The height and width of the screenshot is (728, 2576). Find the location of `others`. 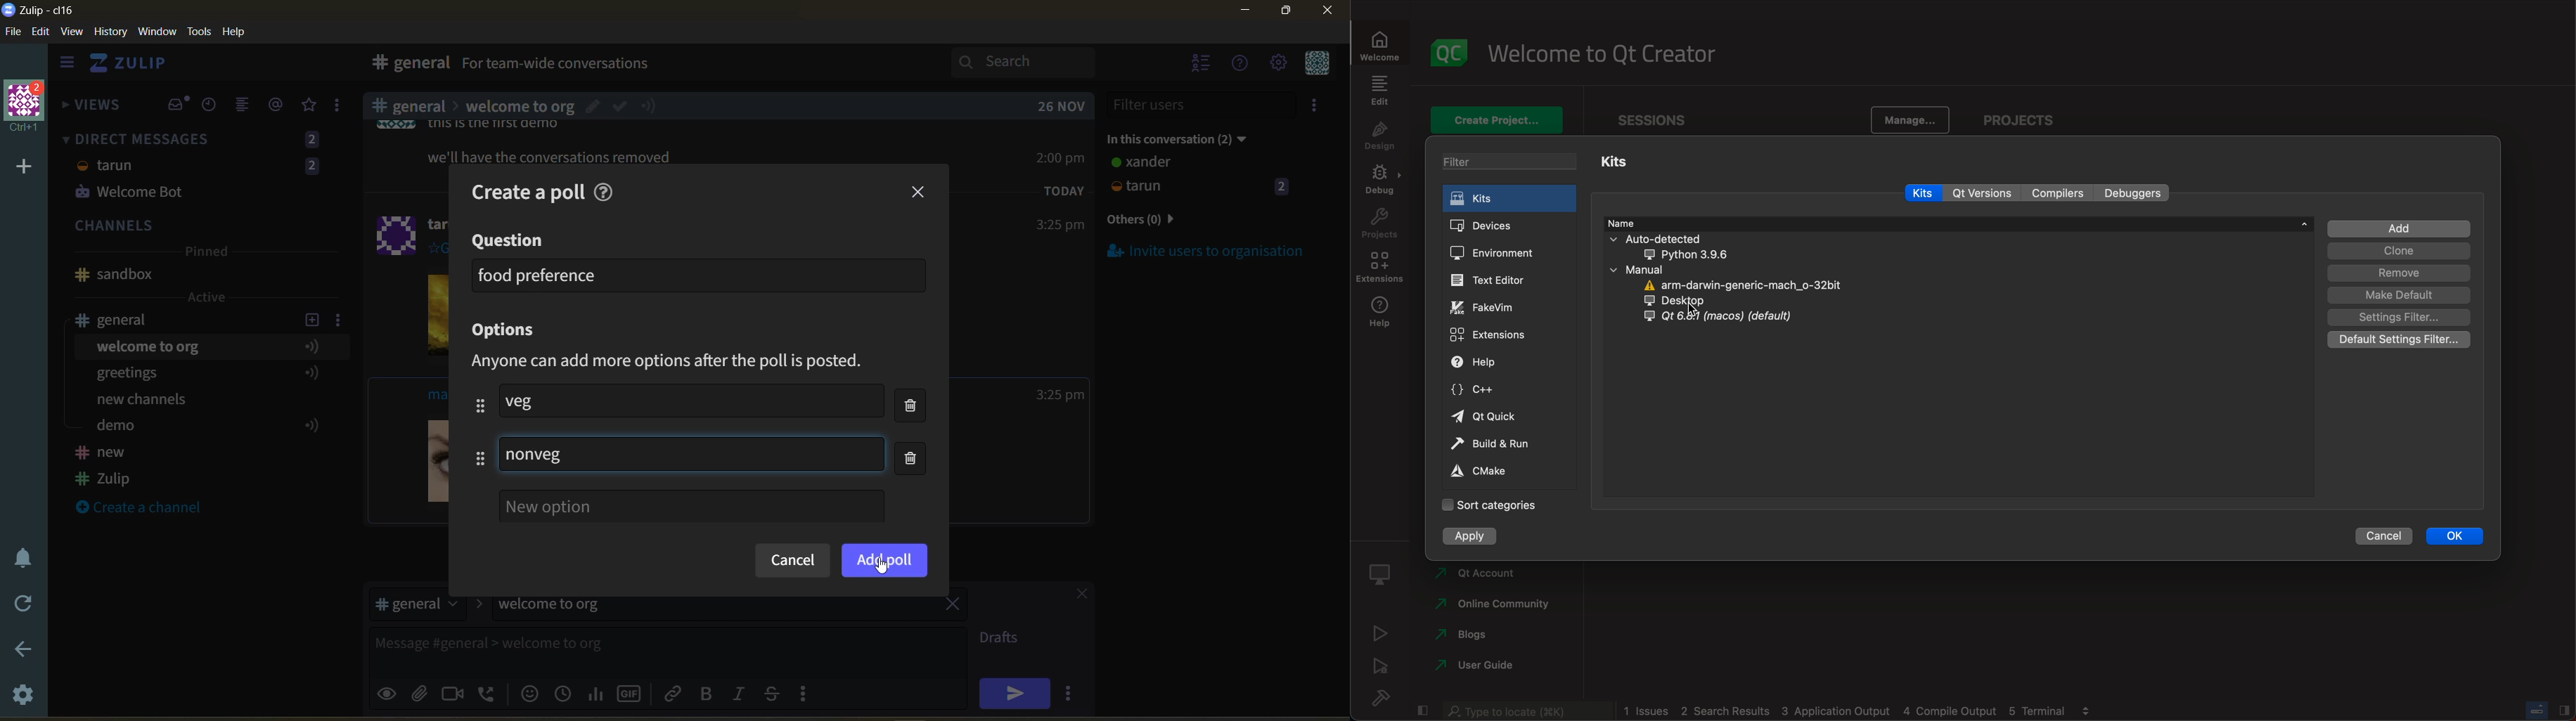

others is located at coordinates (1163, 221).